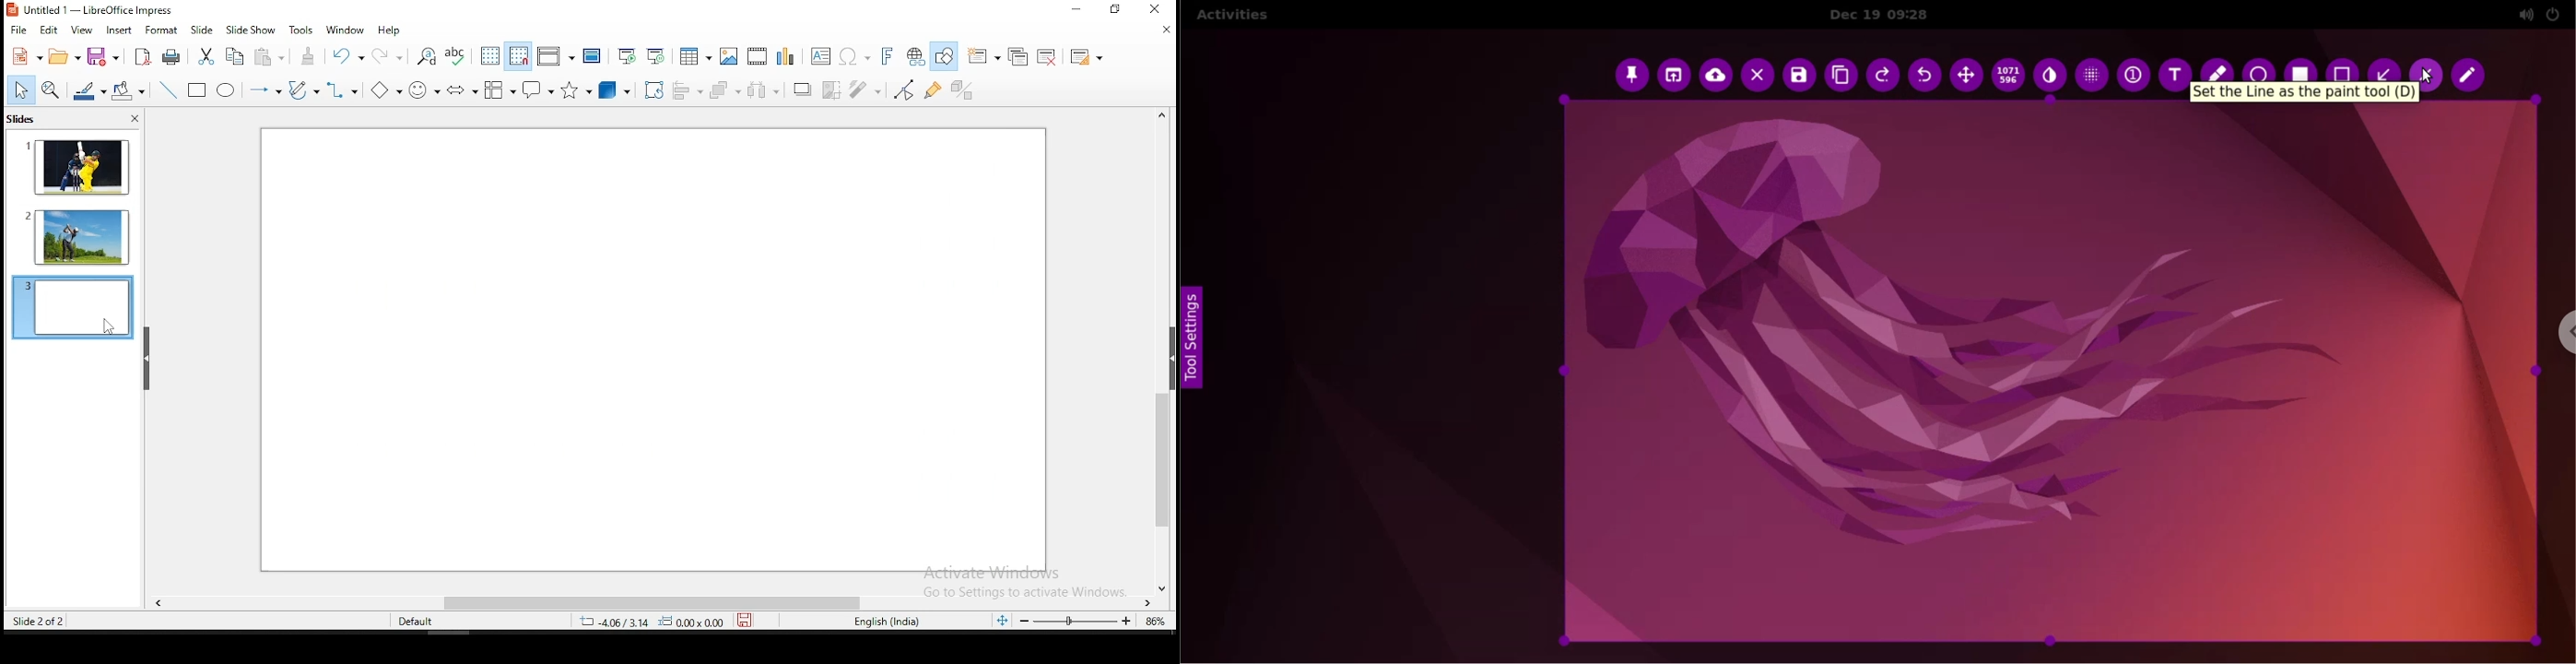 Image resolution: width=2576 pixels, height=672 pixels. I want to click on text box, so click(818, 55).